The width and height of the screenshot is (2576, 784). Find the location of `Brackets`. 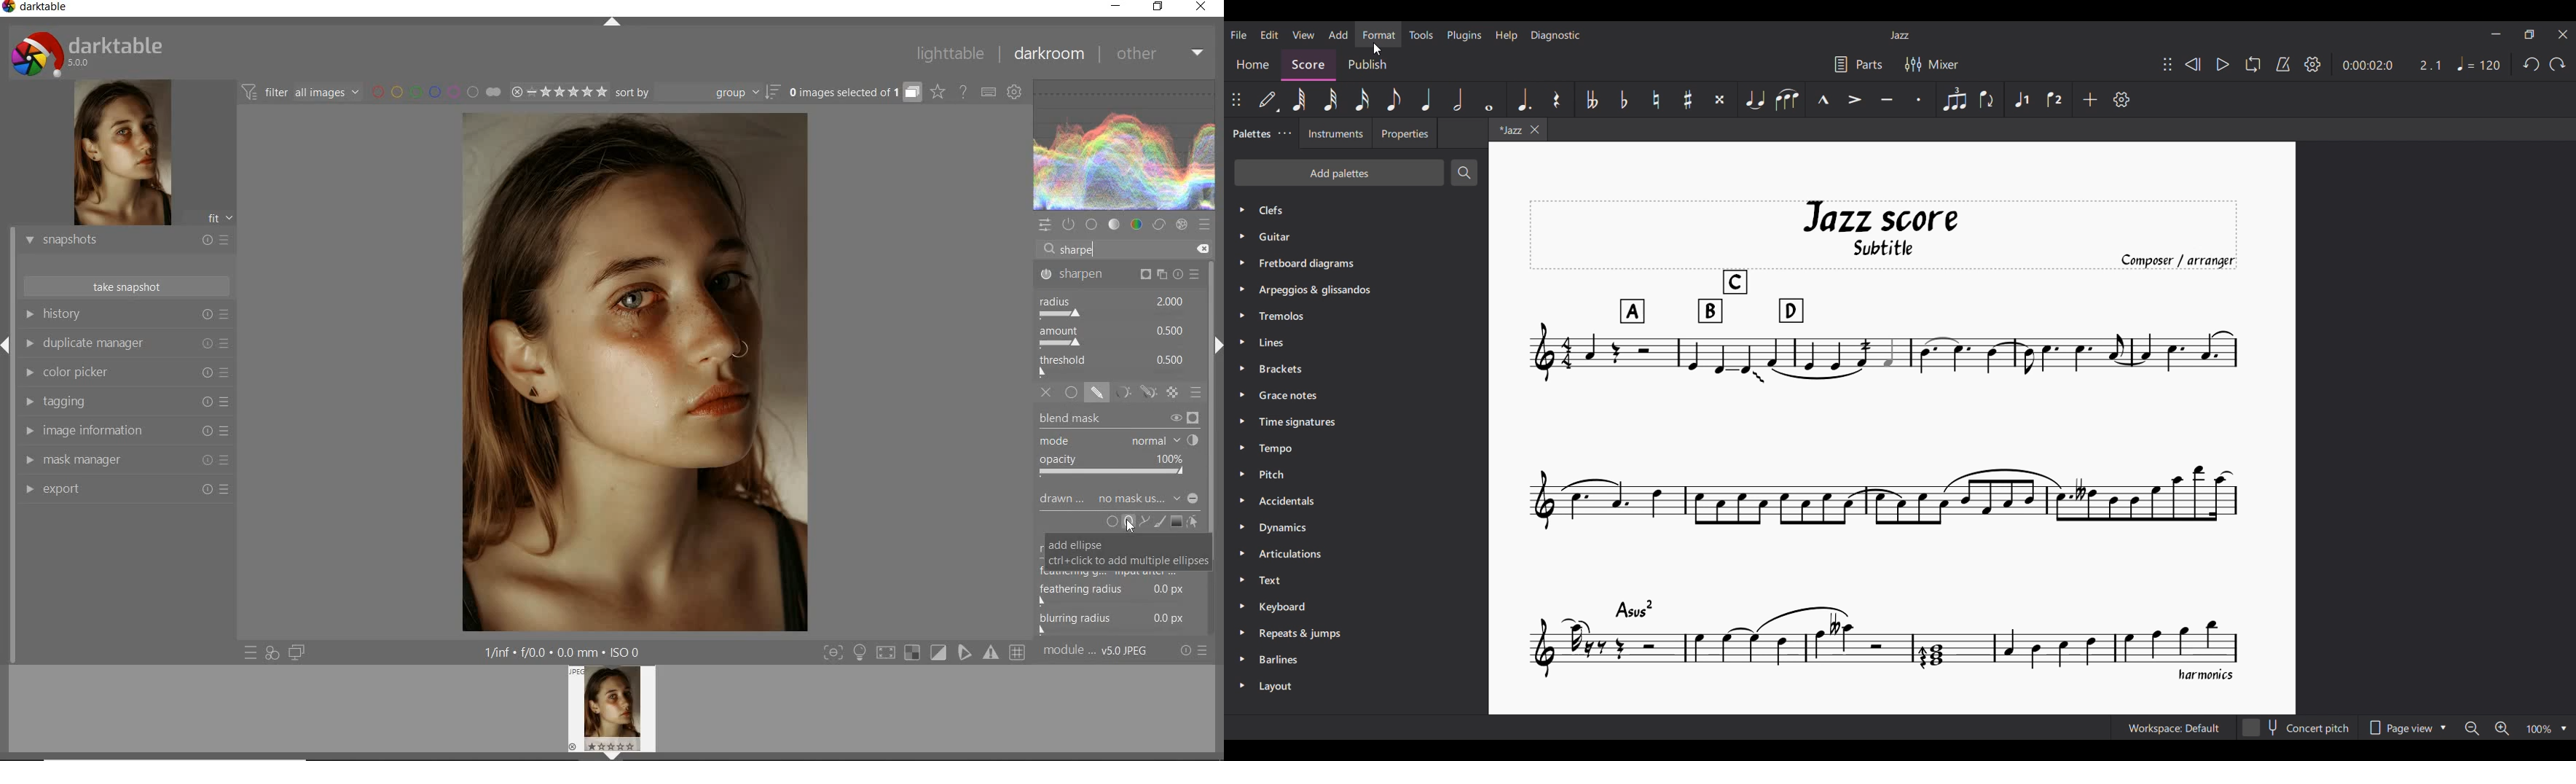

Brackets is located at coordinates (1280, 369).